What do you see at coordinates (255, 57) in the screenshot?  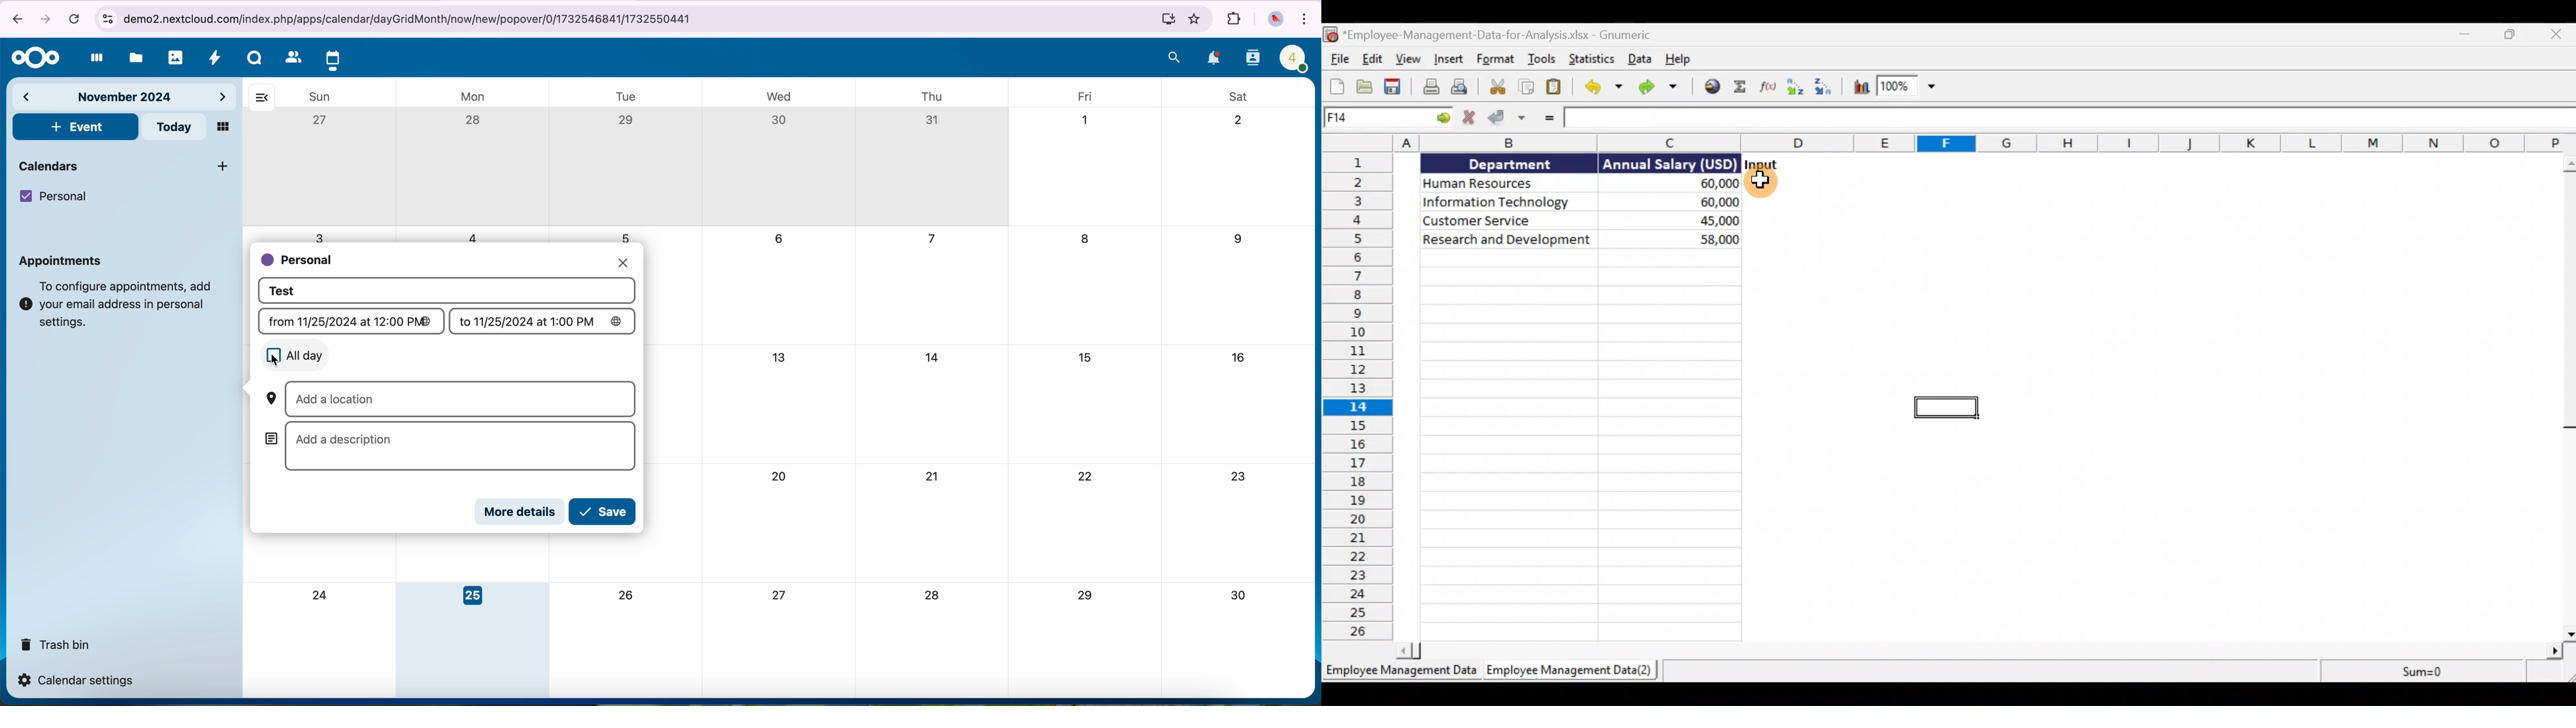 I see `Talk` at bounding box center [255, 57].